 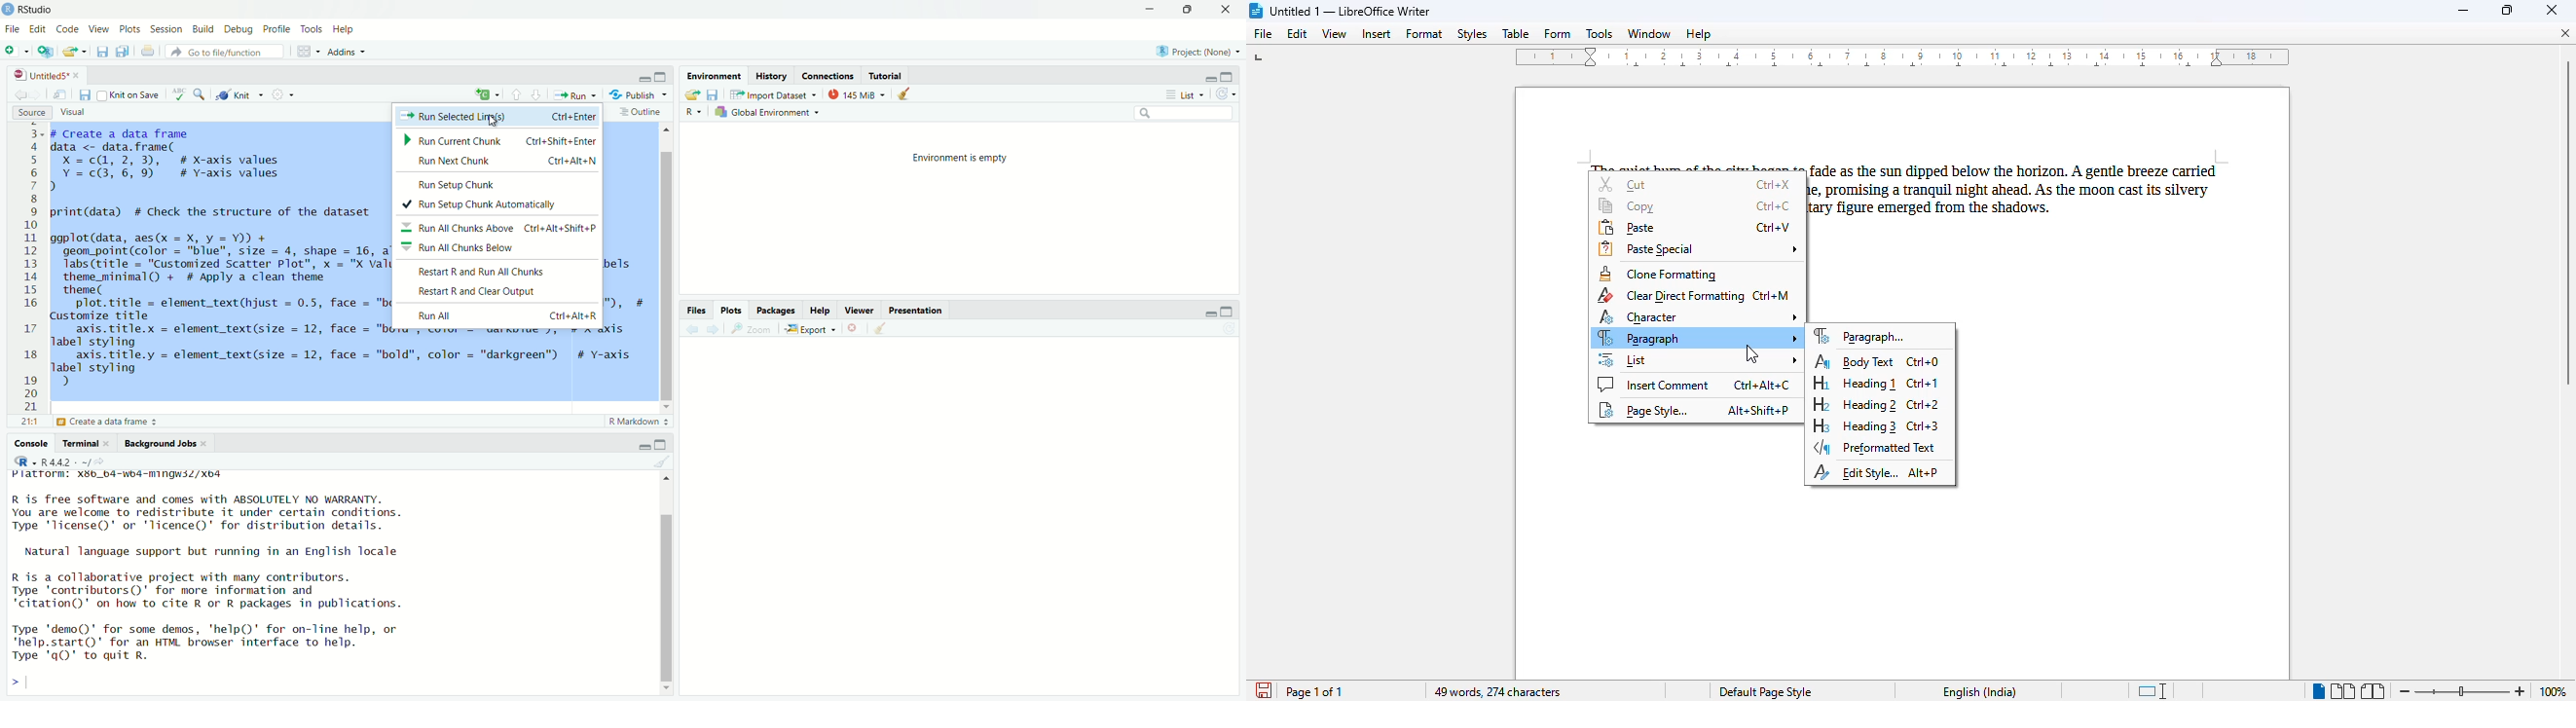 I want to click on Knit on save, so click(x=129, y=96).